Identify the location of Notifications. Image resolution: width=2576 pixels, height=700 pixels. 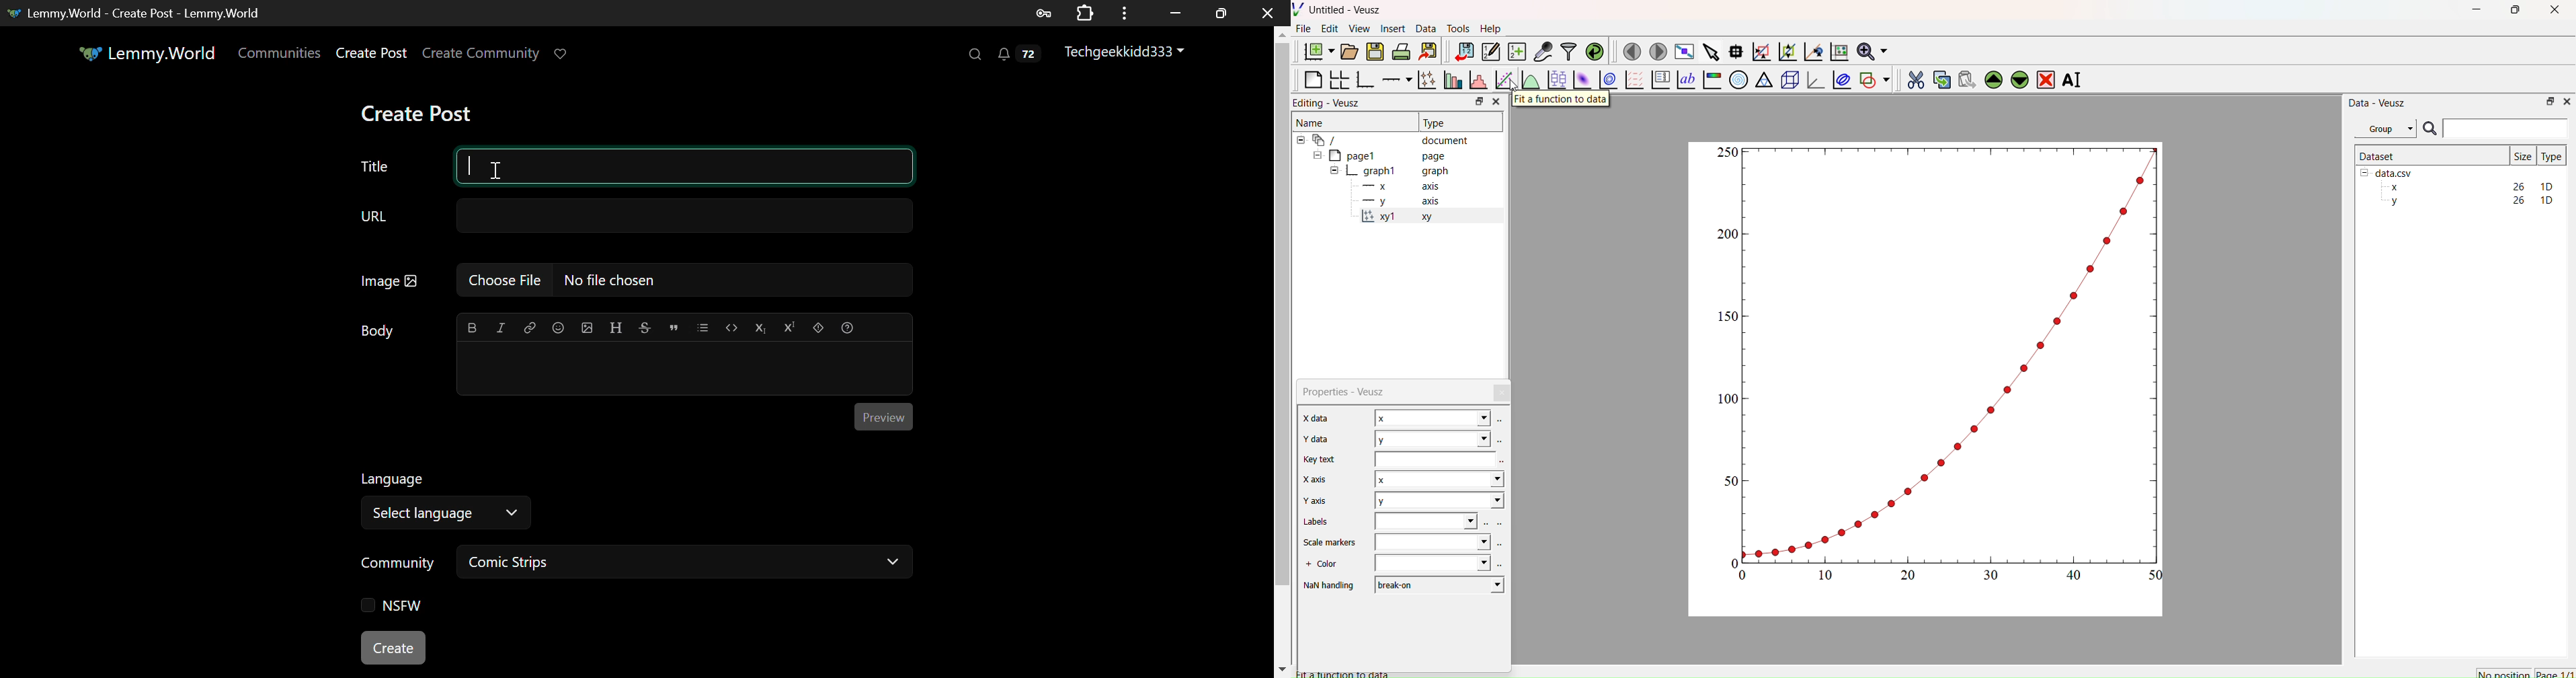
(1018, 57).